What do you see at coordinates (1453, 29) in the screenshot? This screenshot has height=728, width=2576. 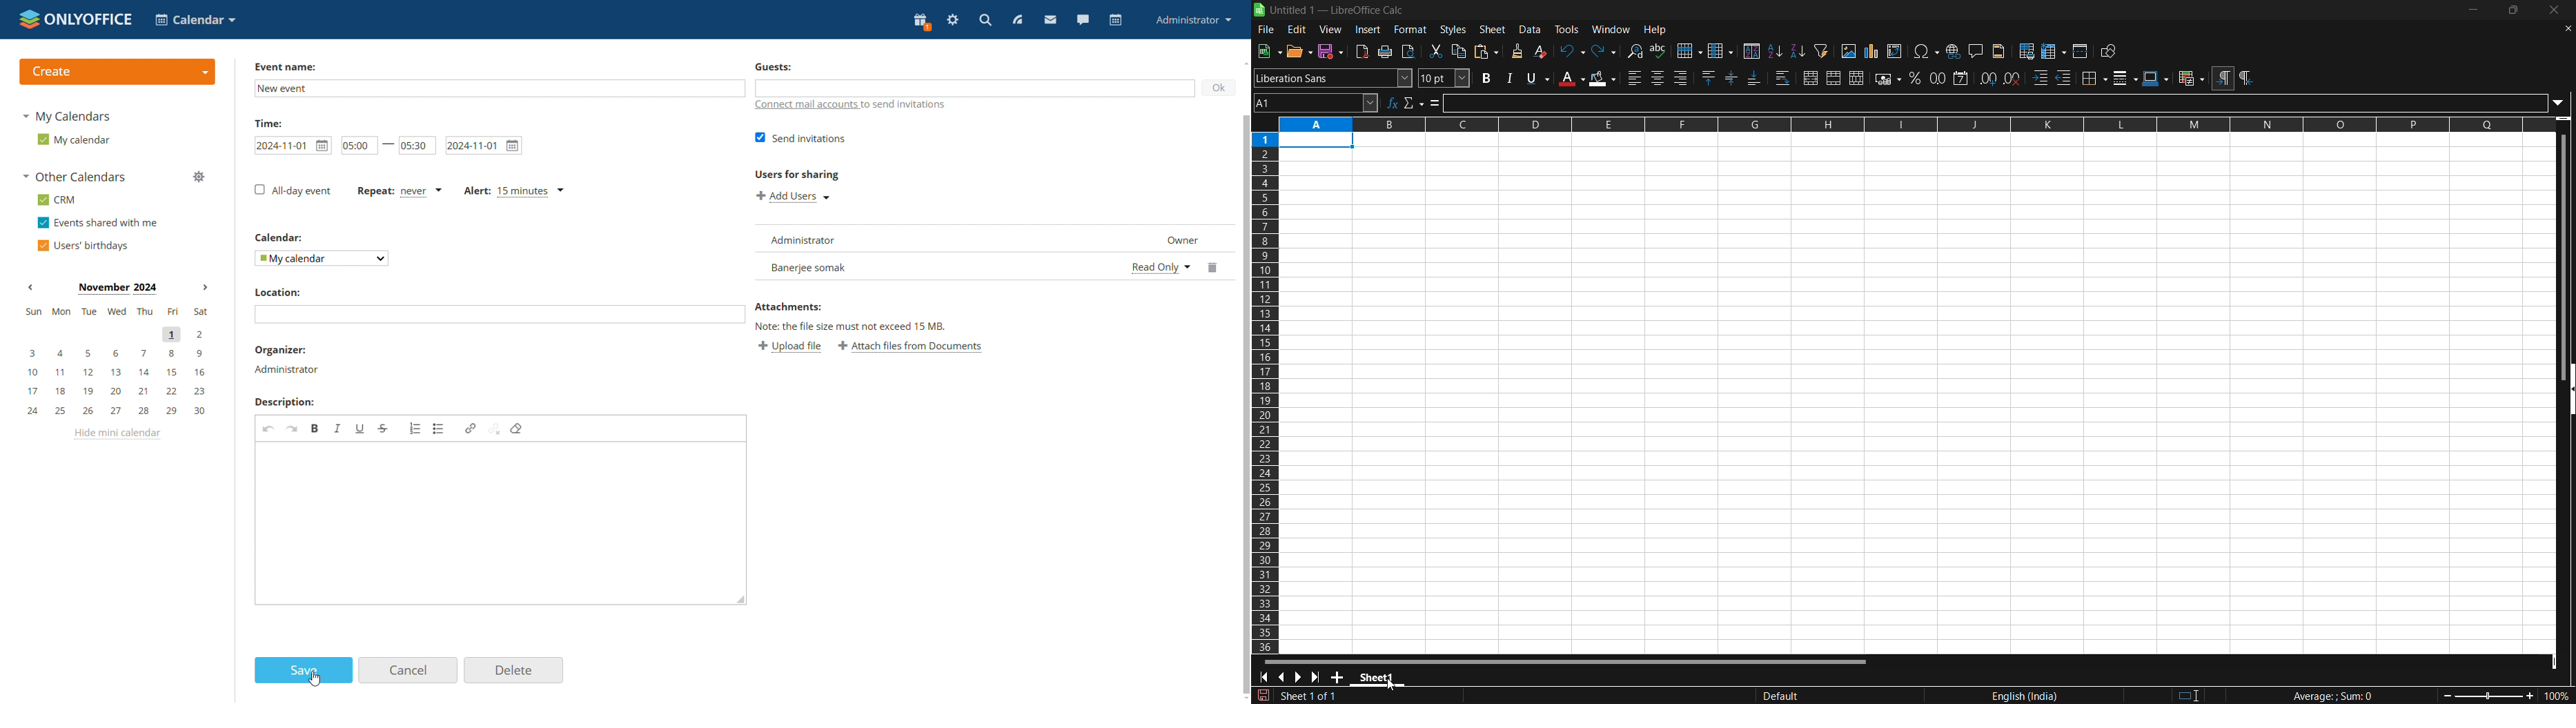 I see `styles` at bounding box center [1453, 29].